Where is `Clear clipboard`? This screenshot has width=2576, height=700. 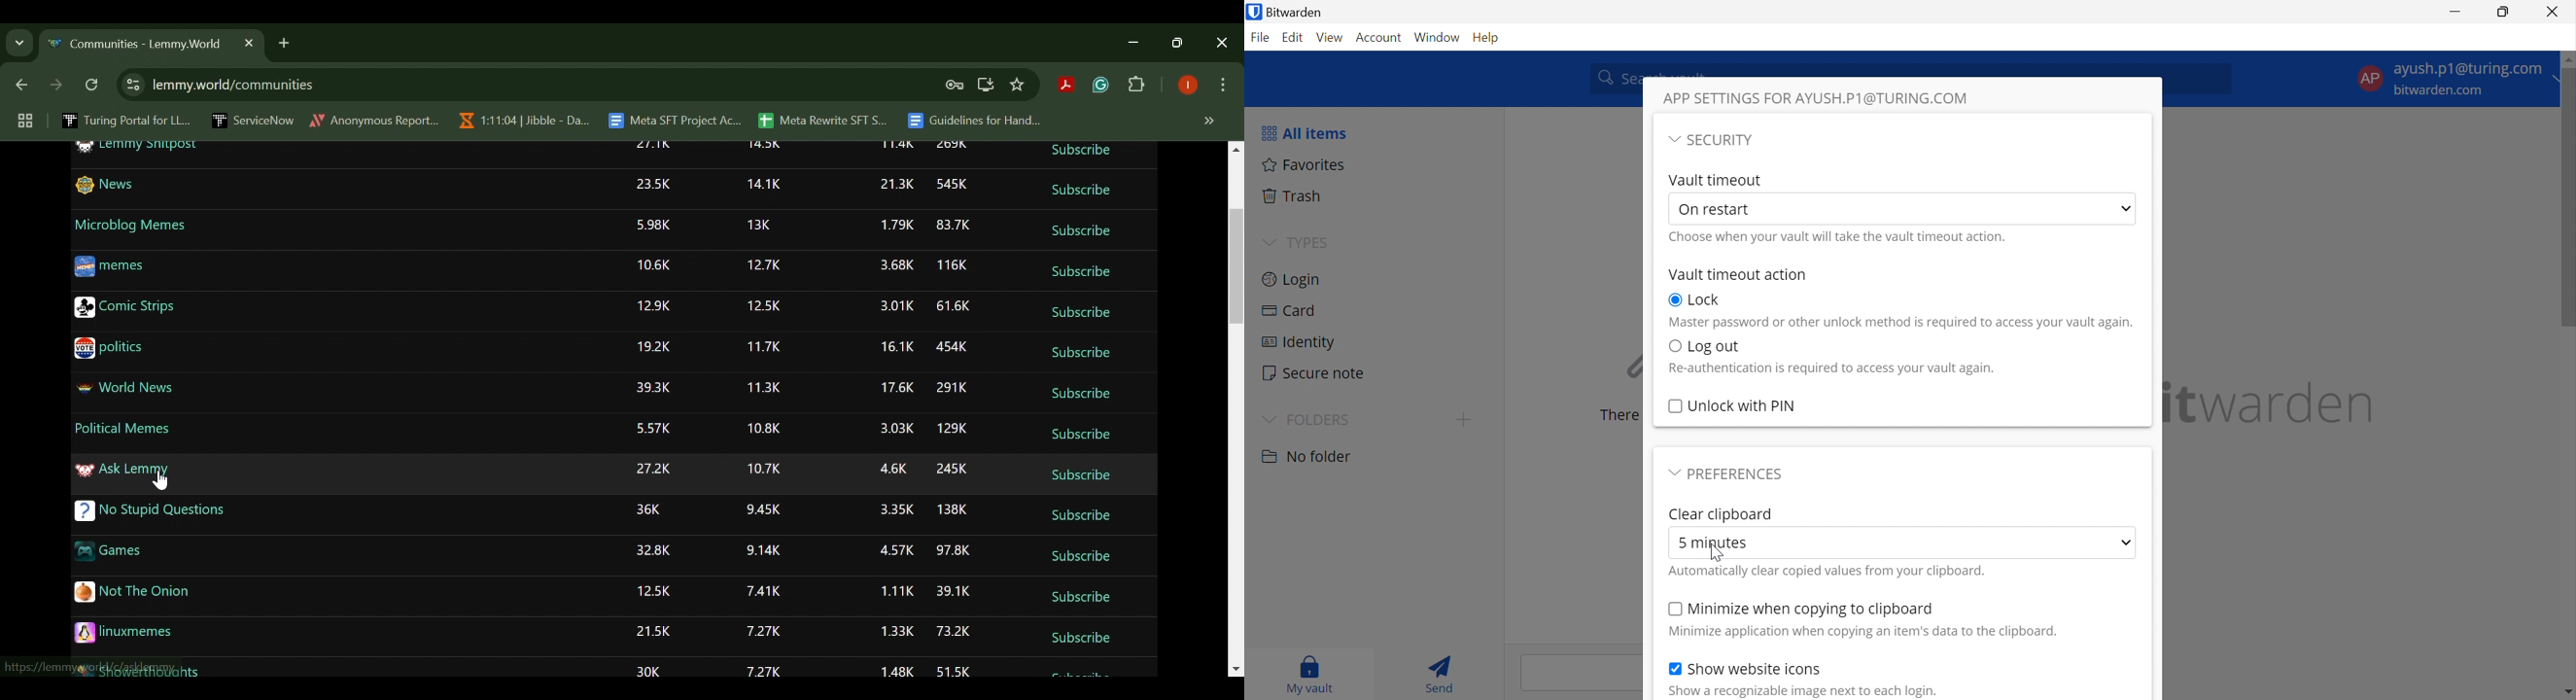 Clear clipboard is located at coordinates (1720, 513).